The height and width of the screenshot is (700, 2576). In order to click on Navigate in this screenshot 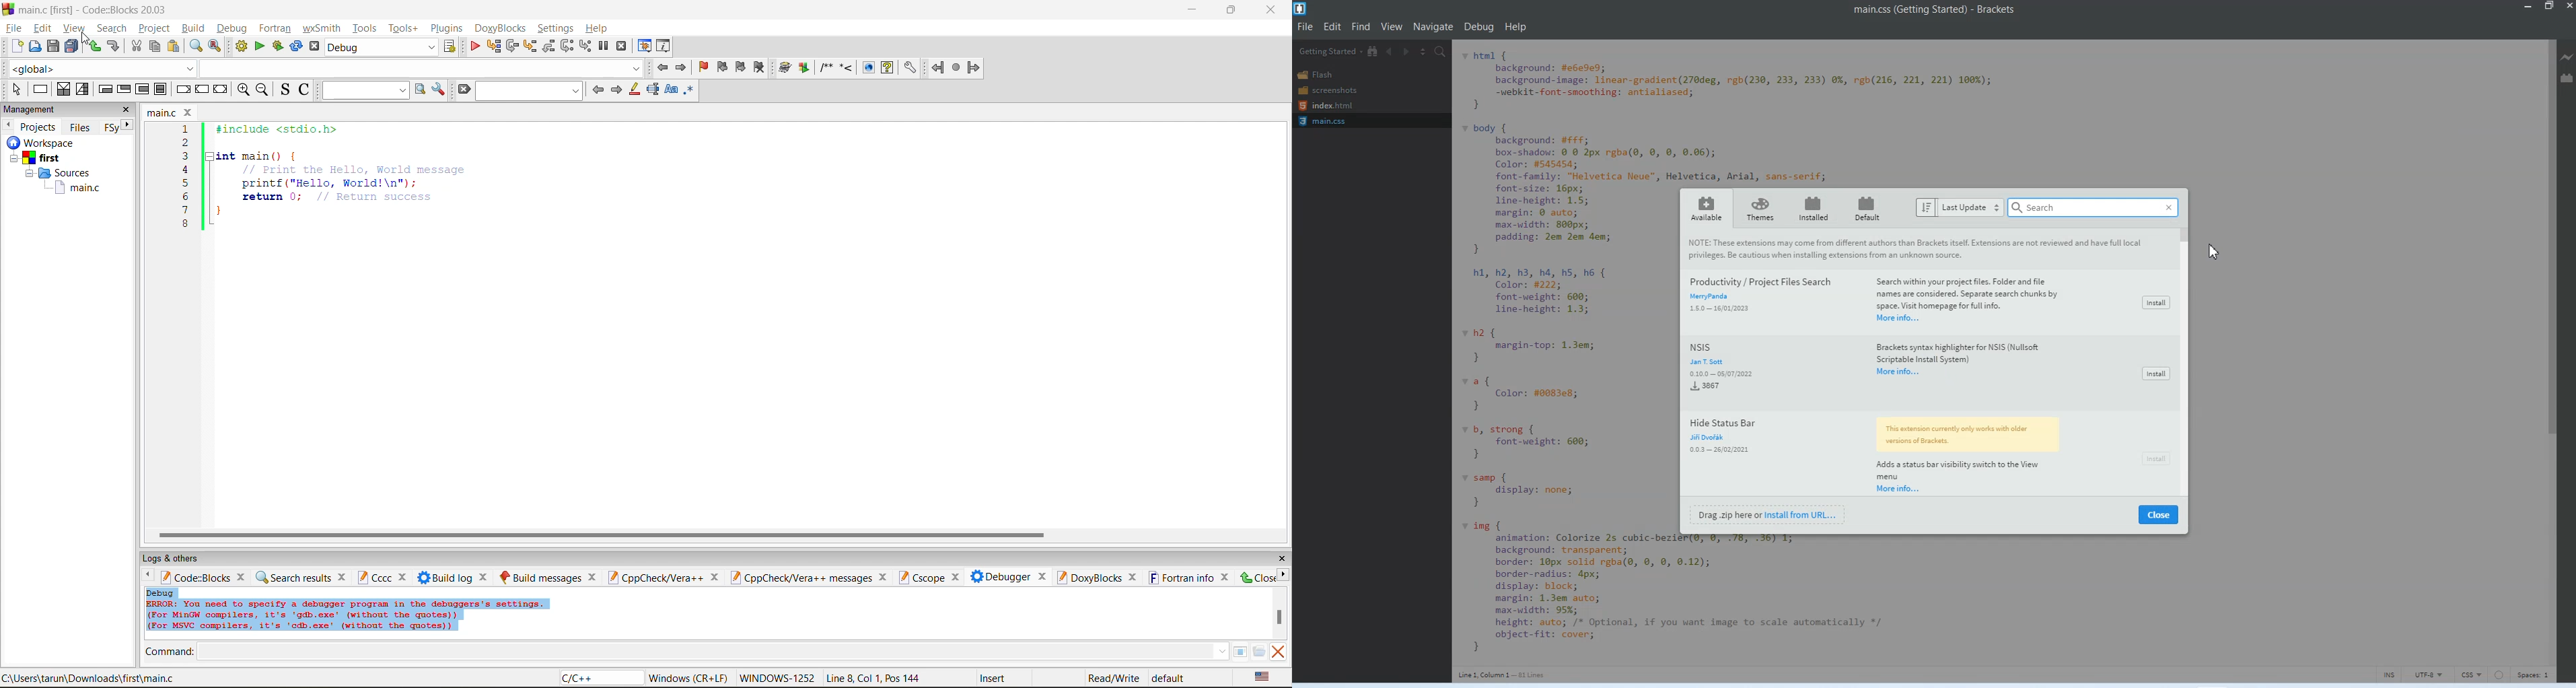, I will do `click(1435, 27)`.